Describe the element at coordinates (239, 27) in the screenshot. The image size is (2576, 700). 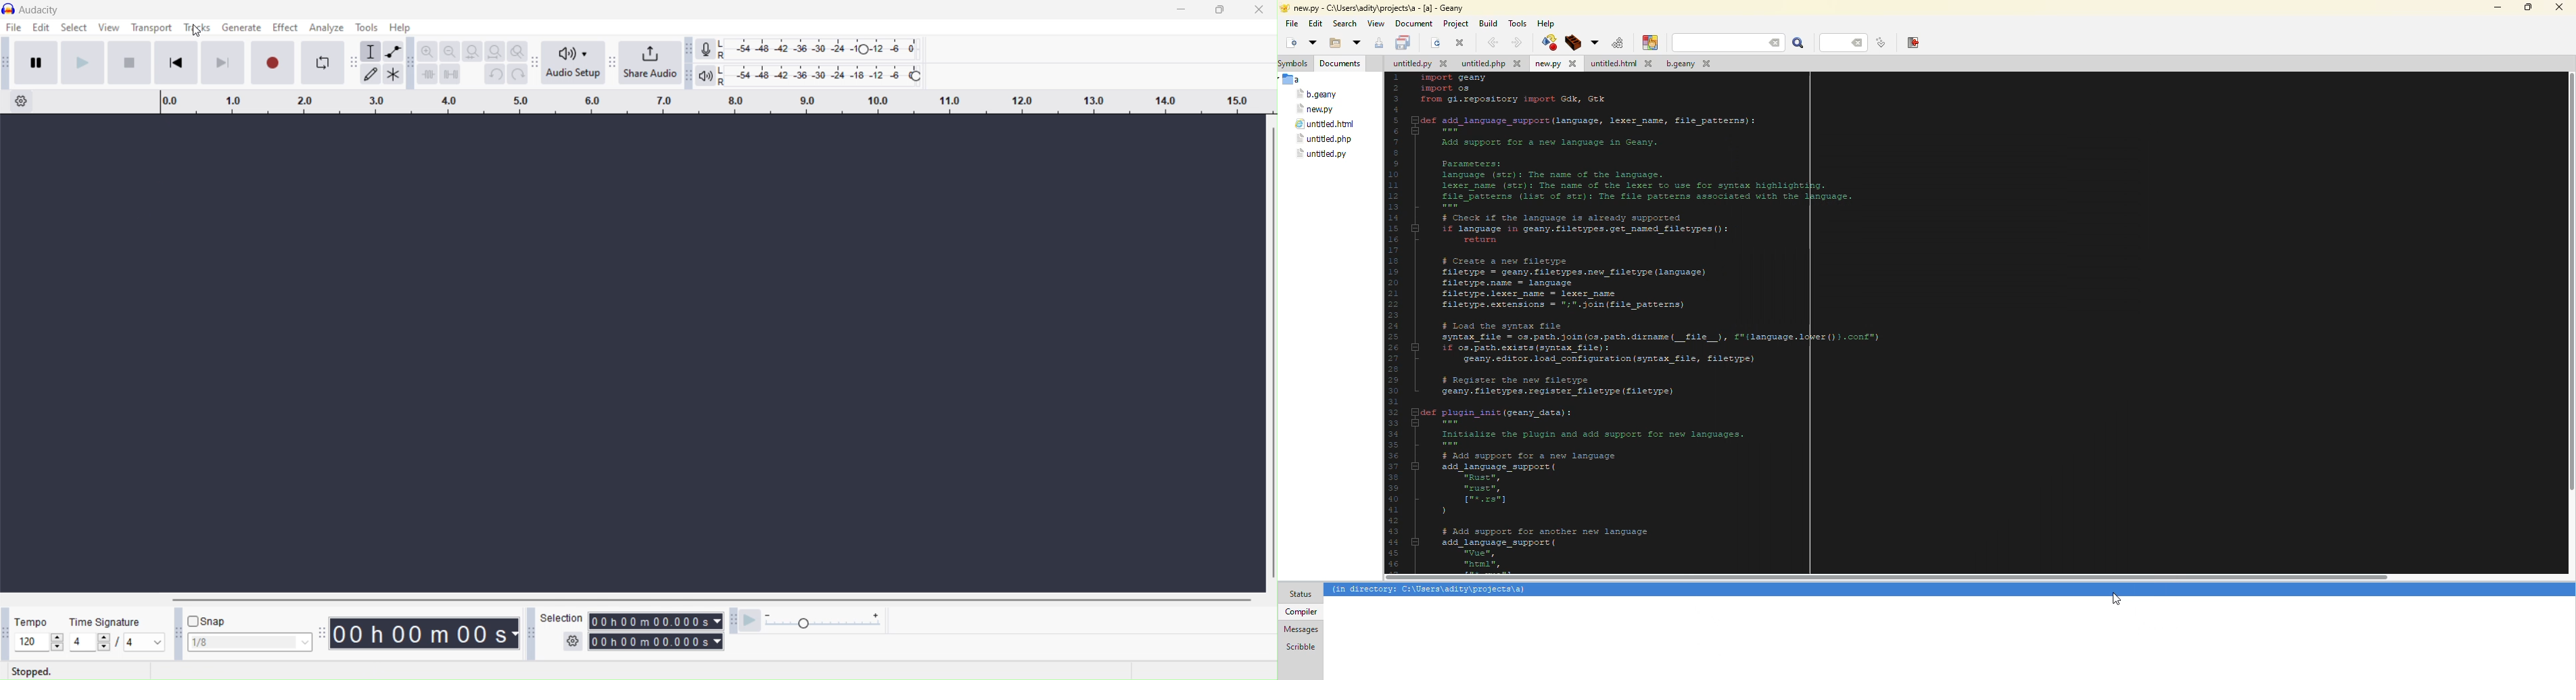
I see `Generate` at that location.